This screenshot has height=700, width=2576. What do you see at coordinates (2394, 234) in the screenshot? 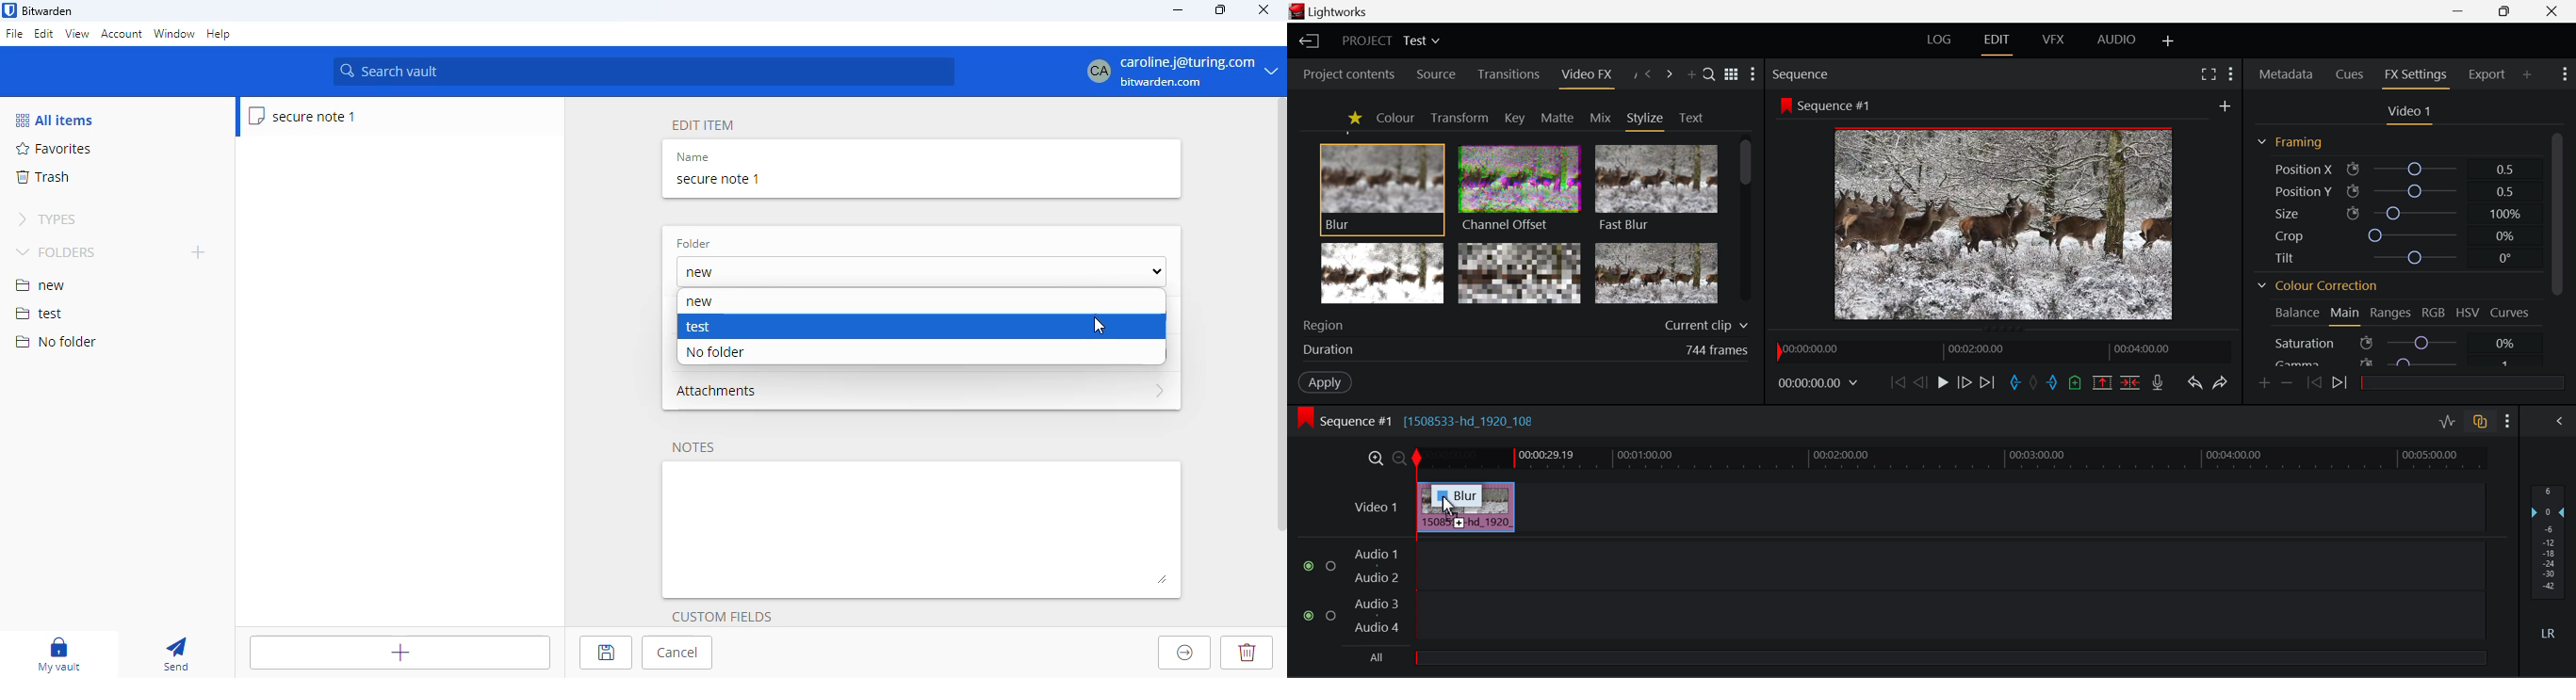
I see `Crop` at bounding box center [2394, 234].